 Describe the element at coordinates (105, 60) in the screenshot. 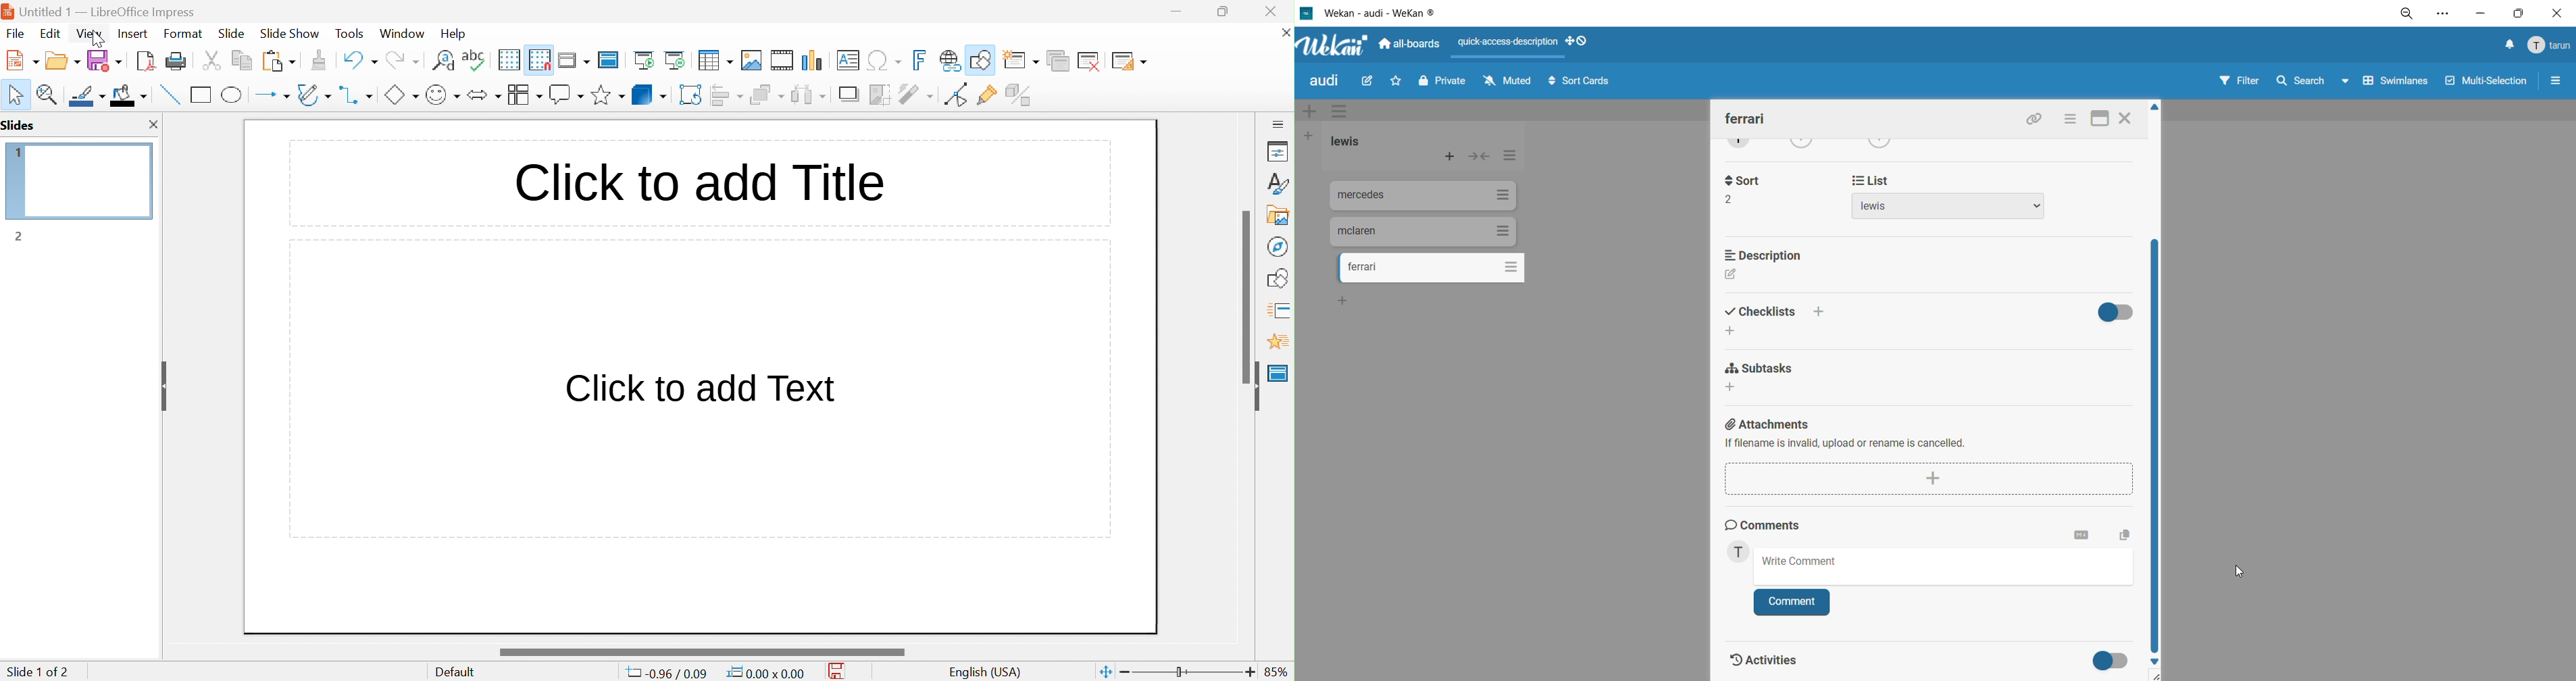

I see `save` at that location.